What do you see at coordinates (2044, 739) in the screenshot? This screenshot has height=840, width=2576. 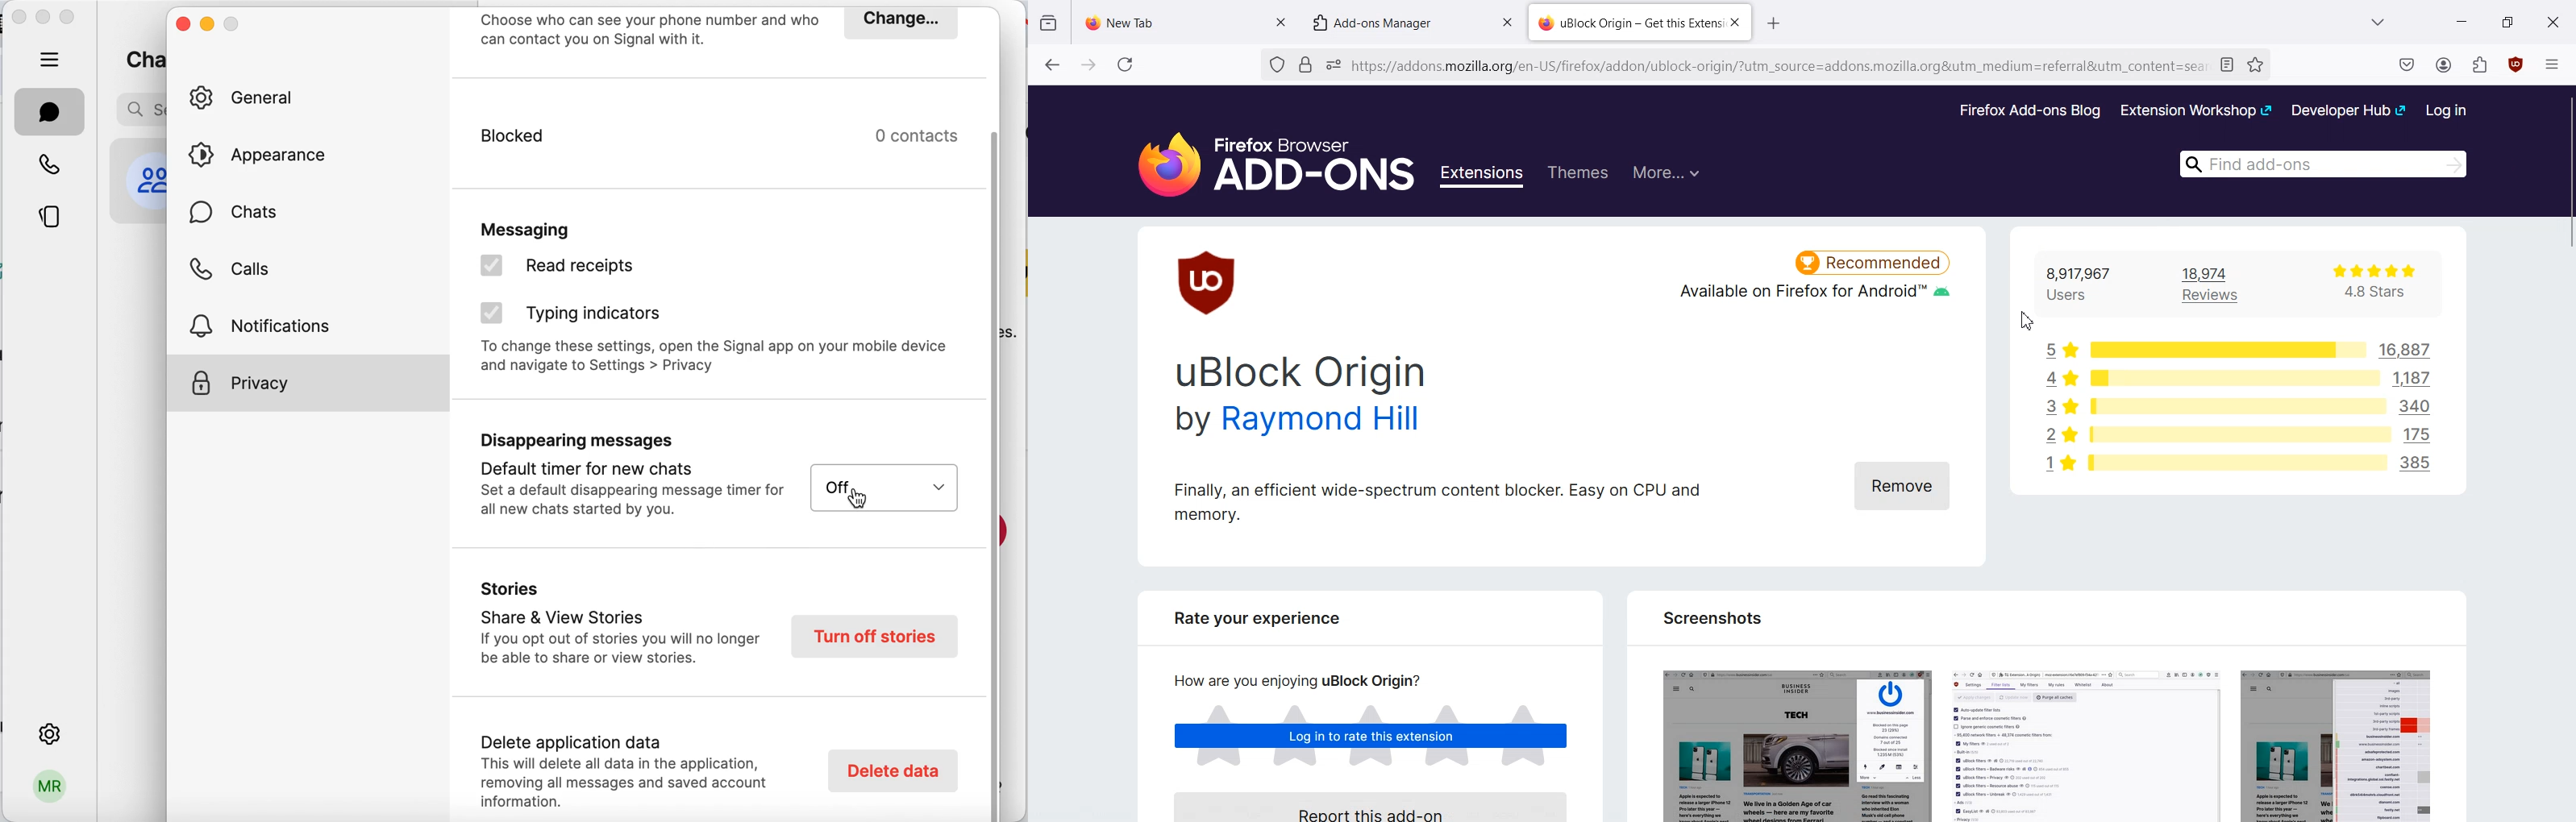 I see `screenshots` at bounding box center [2044, 739].